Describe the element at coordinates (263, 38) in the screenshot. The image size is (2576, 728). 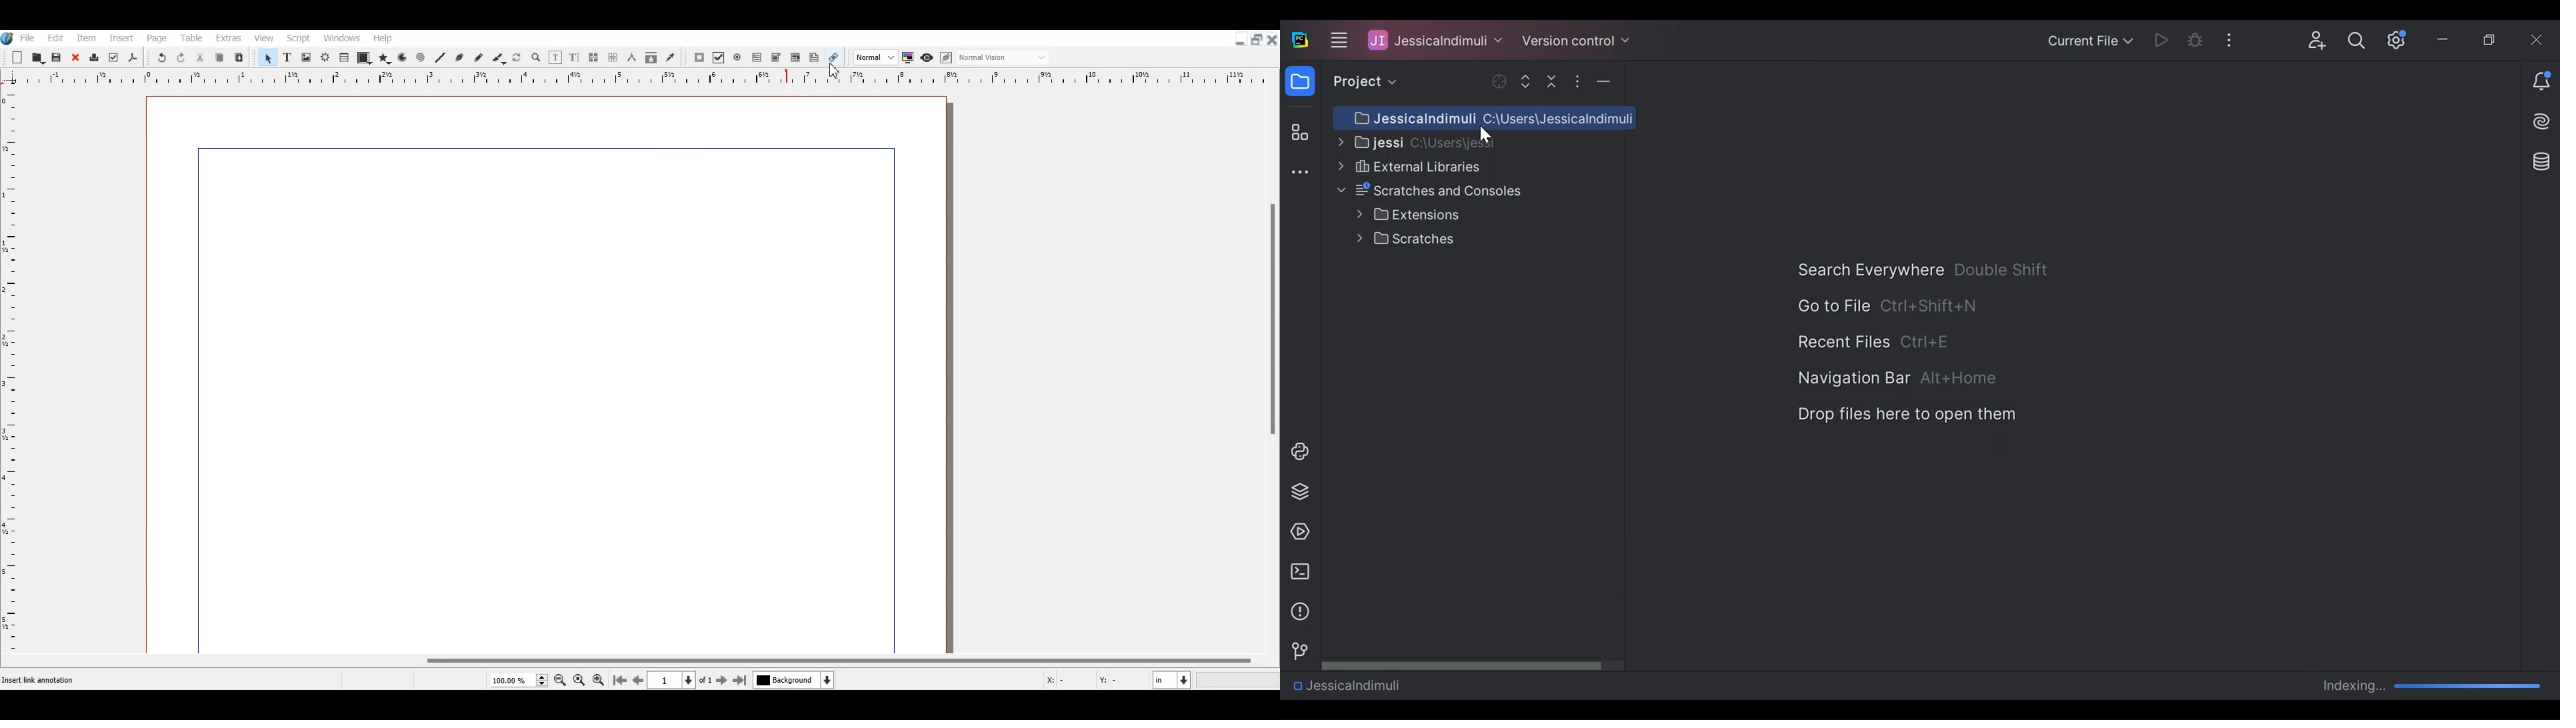
I see `View` at that location.